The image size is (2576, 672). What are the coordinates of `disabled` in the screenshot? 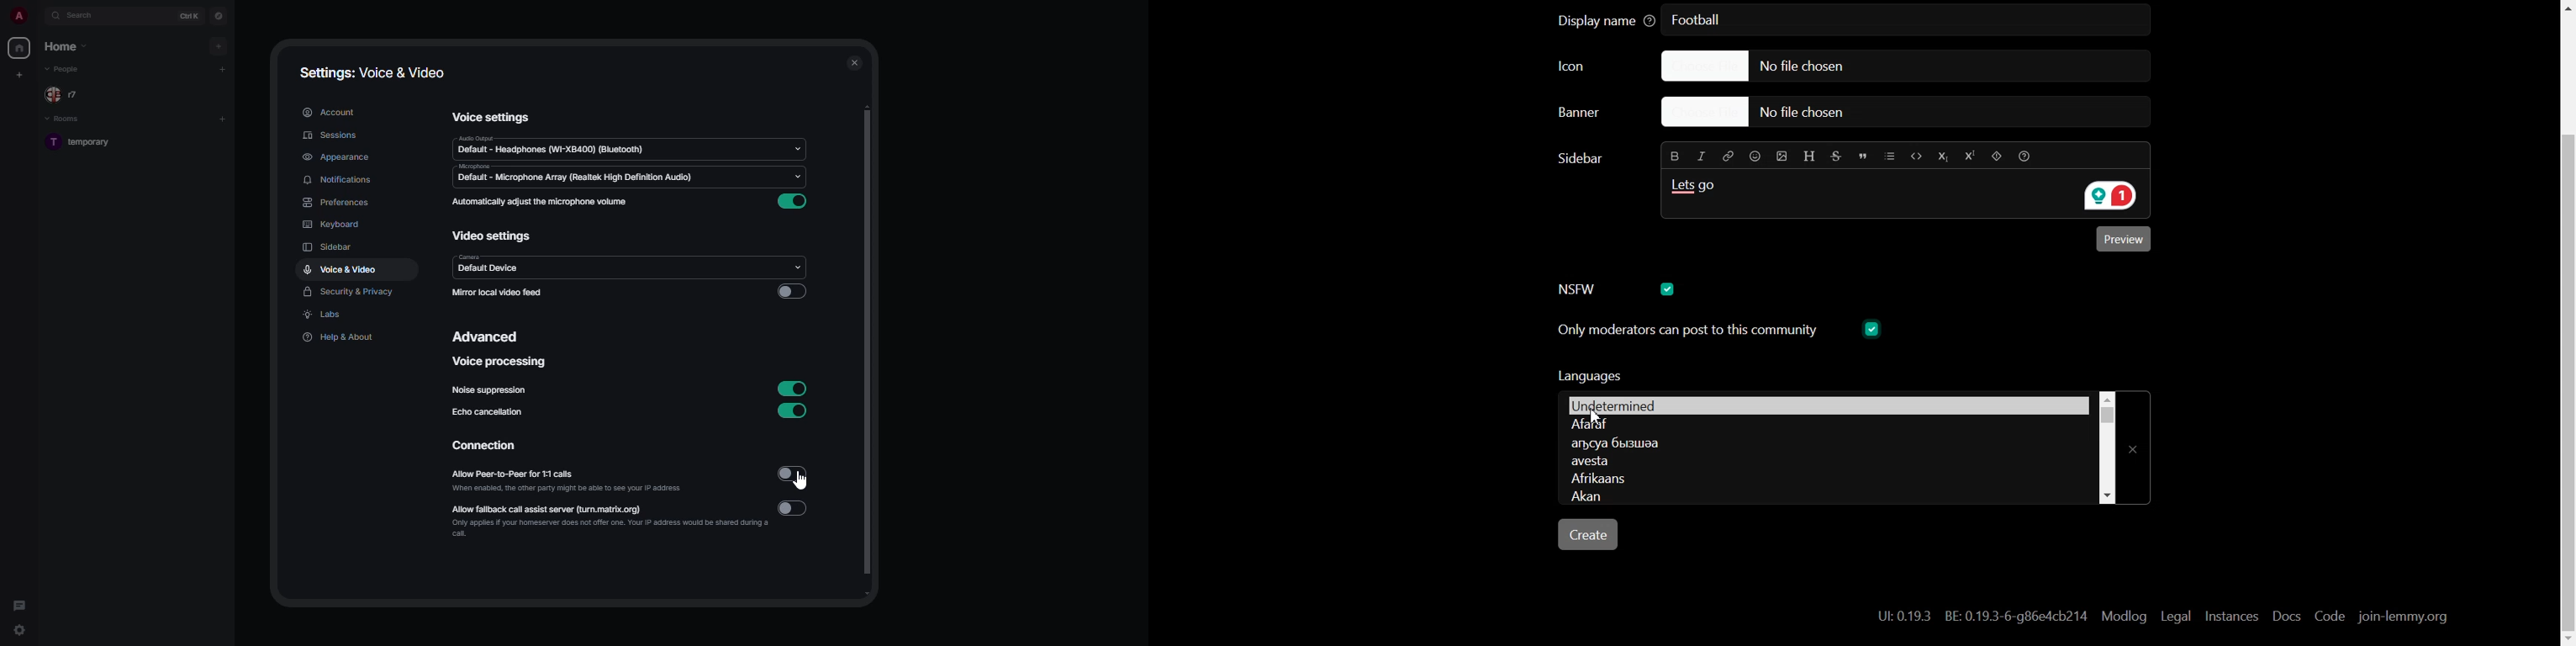 It's located at (791, 293).